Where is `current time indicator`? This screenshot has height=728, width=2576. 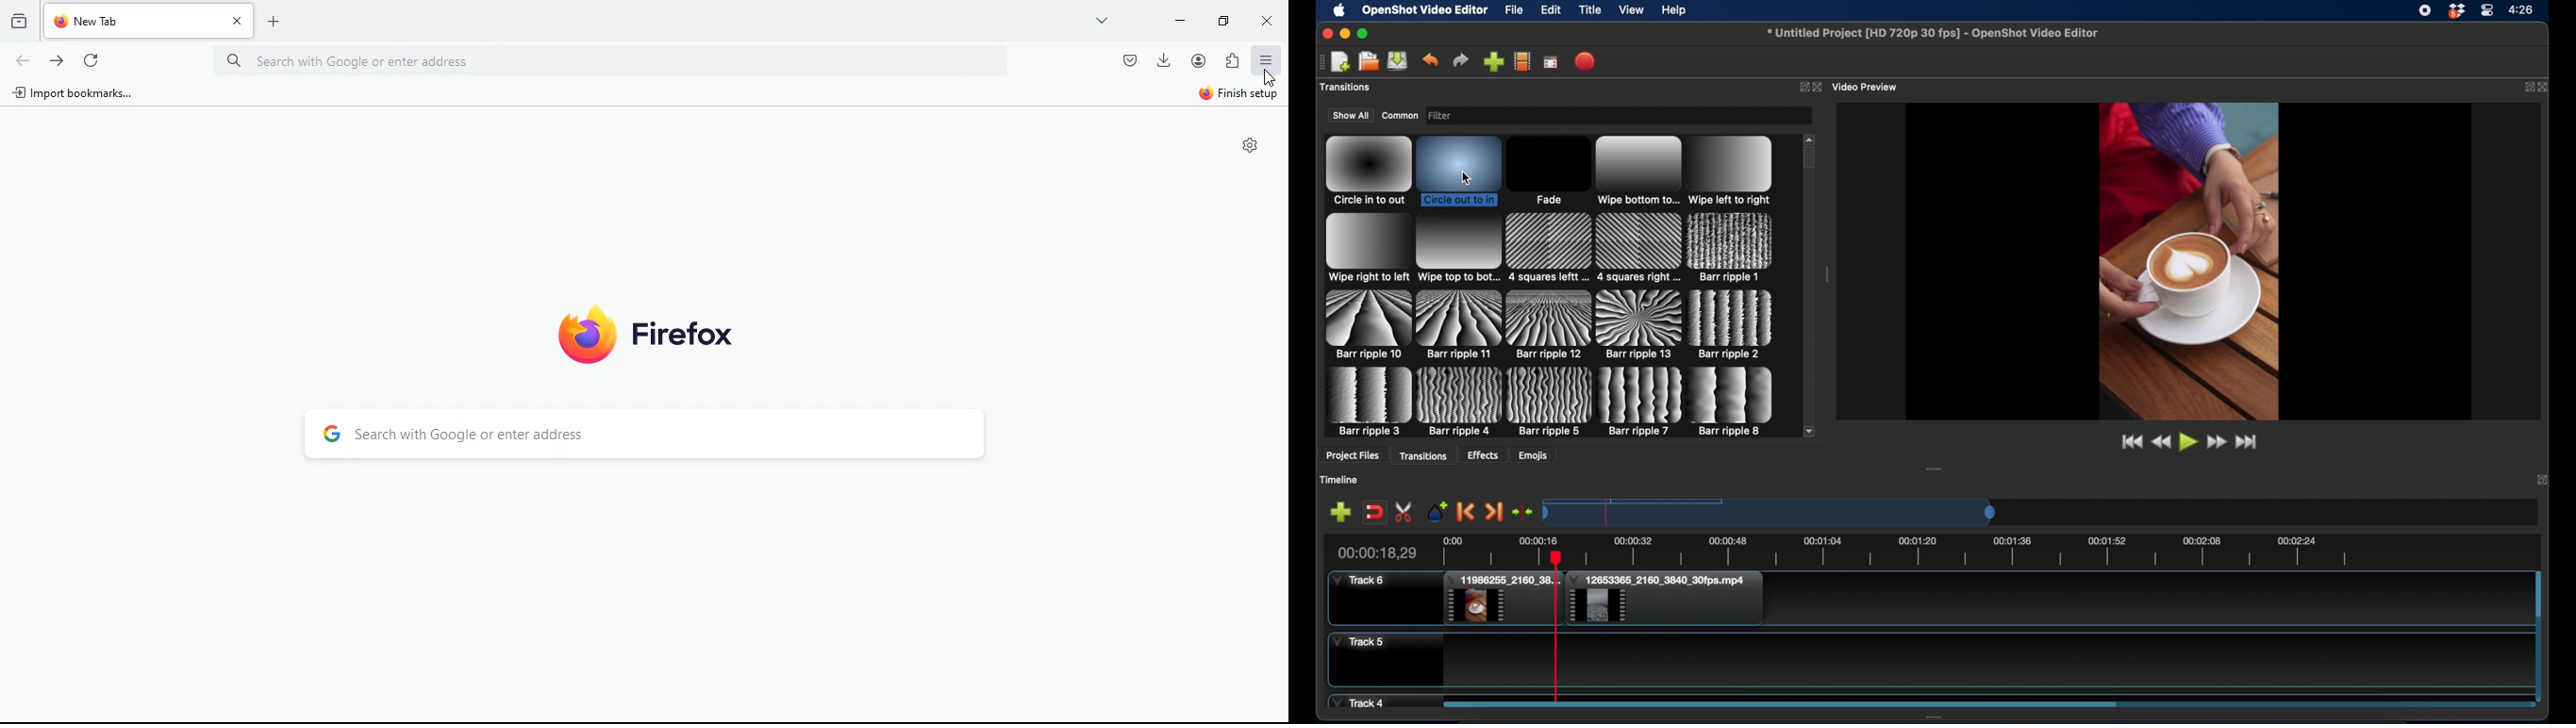 current time indicator is located at coordinates (1376, 552).